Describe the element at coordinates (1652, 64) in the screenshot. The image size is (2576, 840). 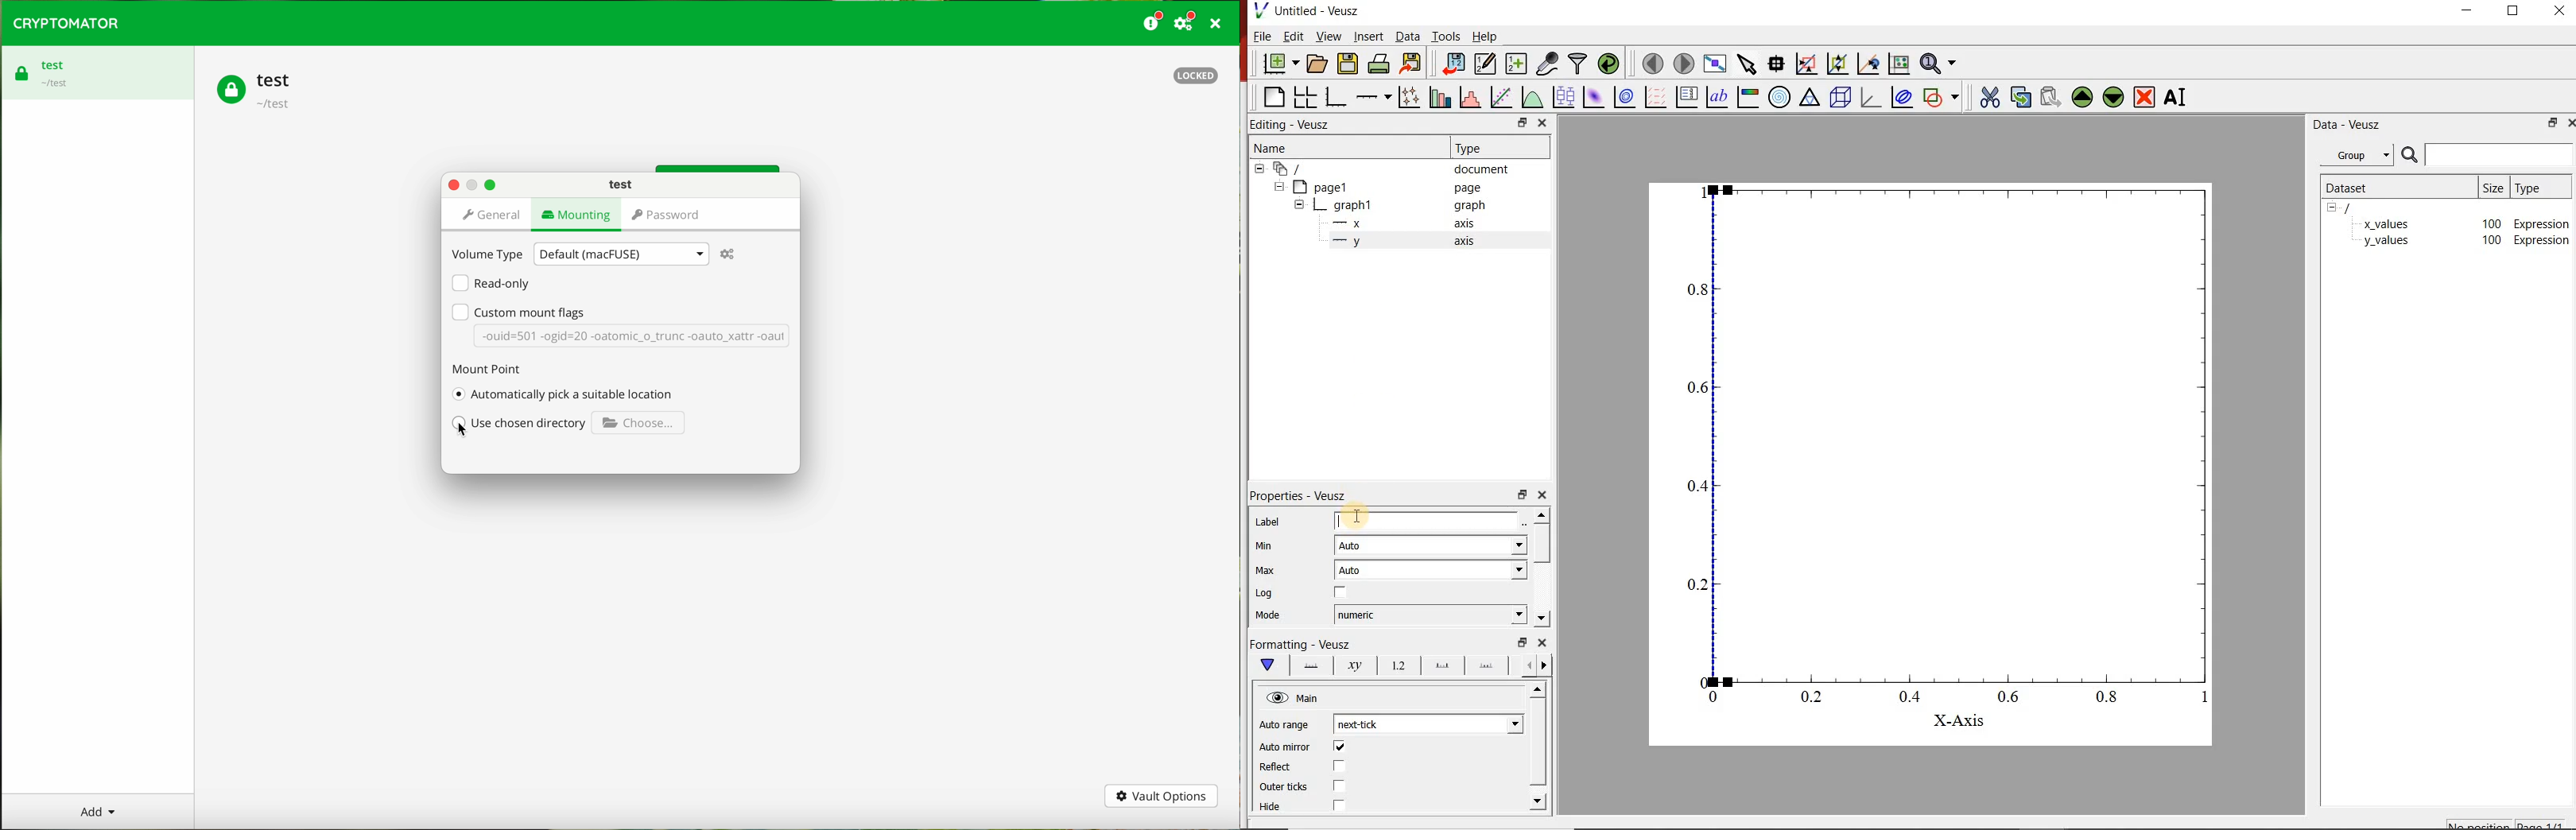
I see `move to previous page` at that location.